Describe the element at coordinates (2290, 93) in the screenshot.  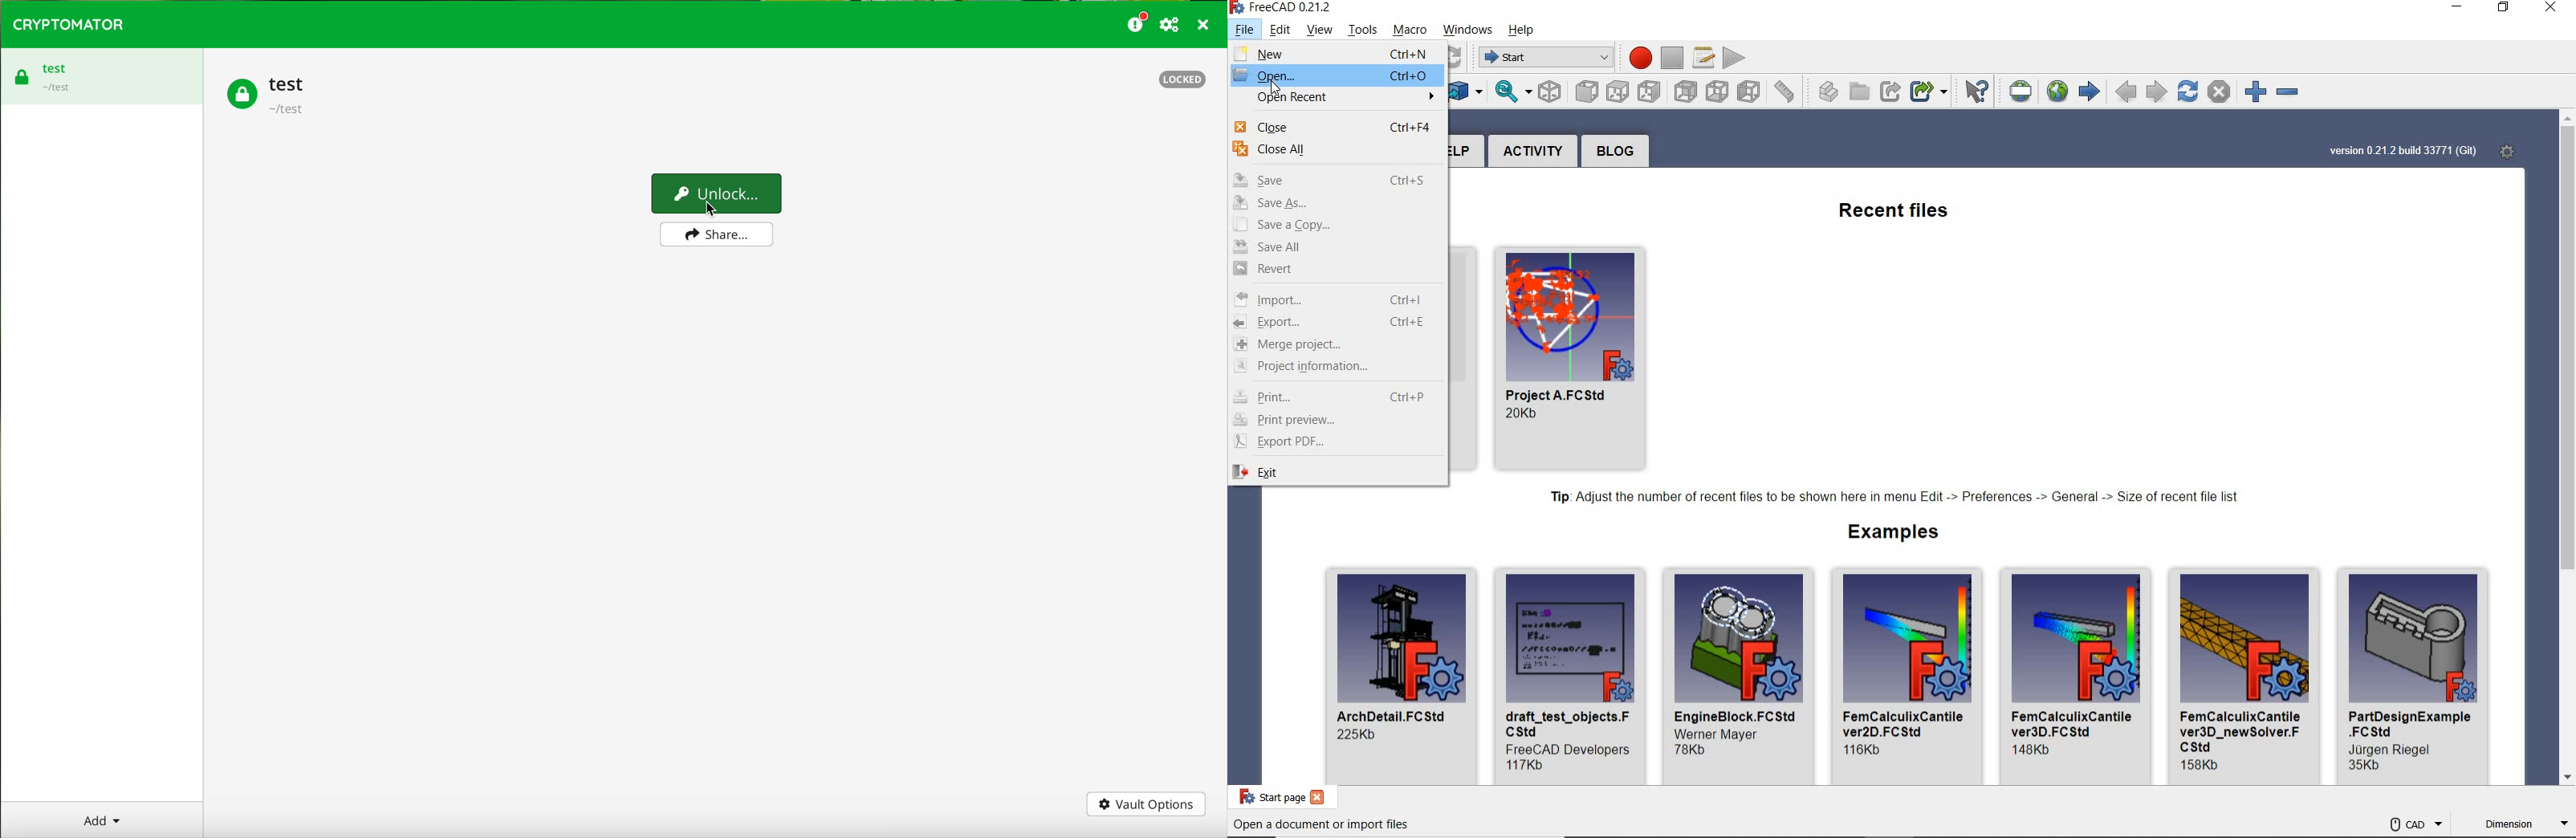
I see `ZOOM OUT` at that location.